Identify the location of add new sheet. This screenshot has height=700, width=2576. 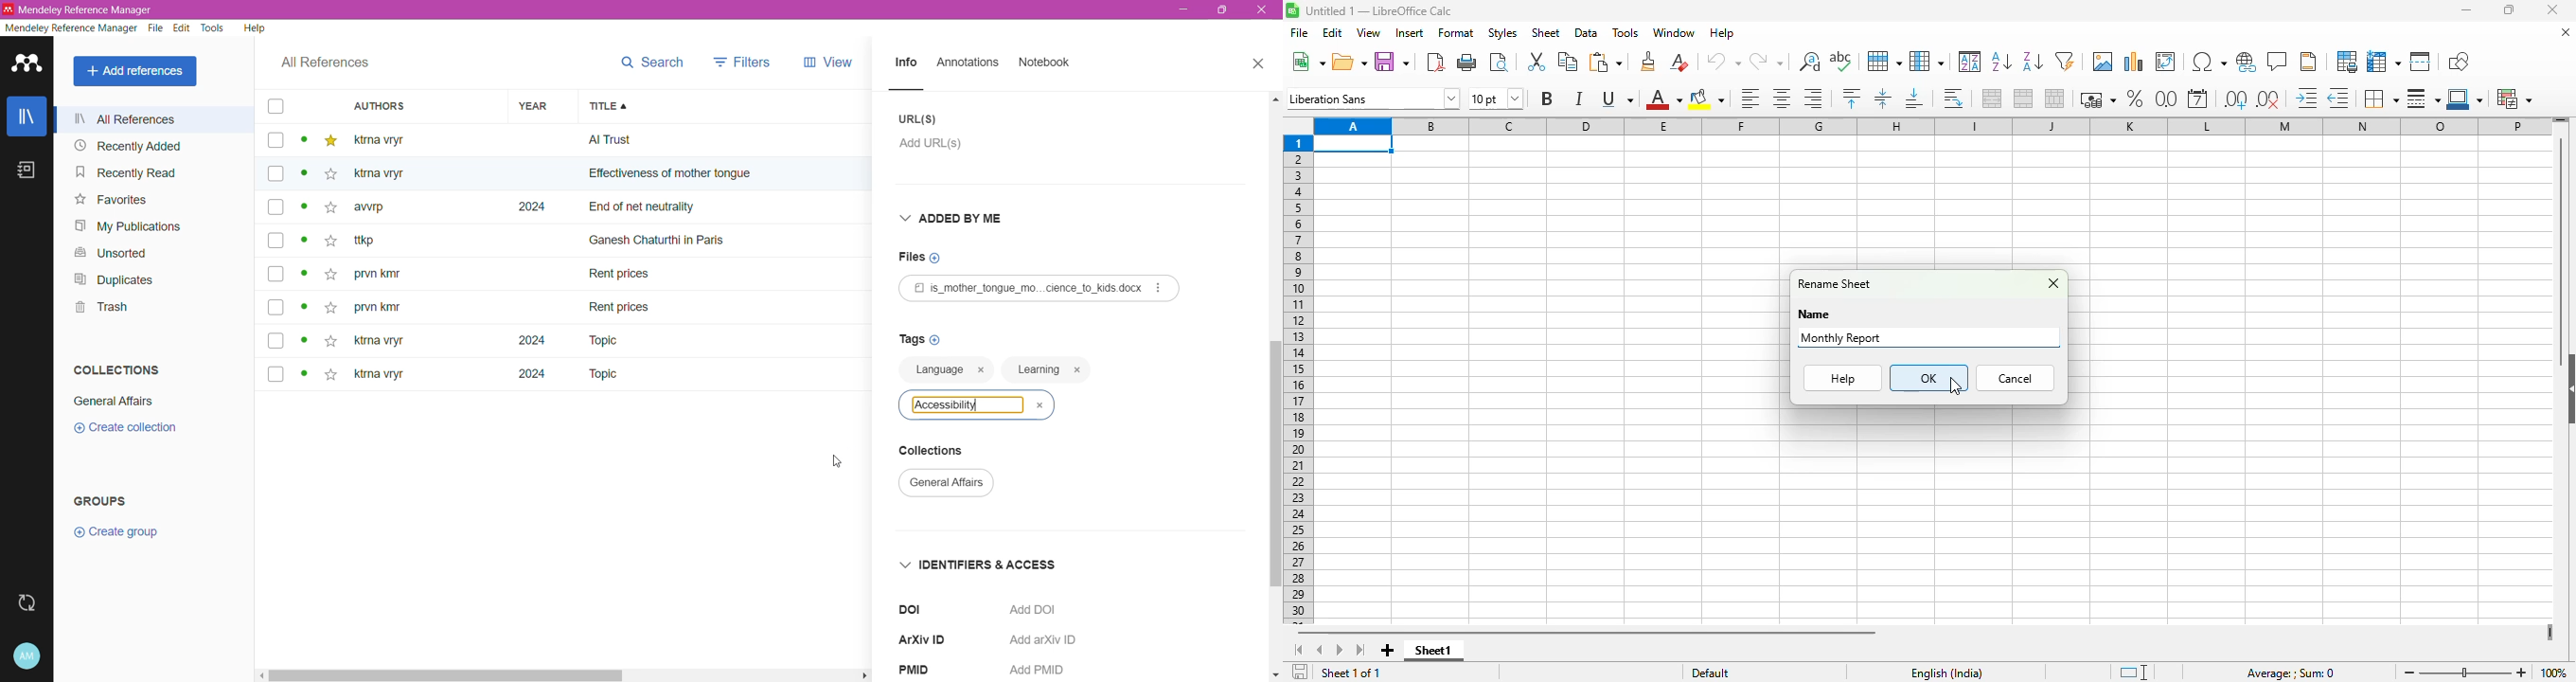
(1388, 651).